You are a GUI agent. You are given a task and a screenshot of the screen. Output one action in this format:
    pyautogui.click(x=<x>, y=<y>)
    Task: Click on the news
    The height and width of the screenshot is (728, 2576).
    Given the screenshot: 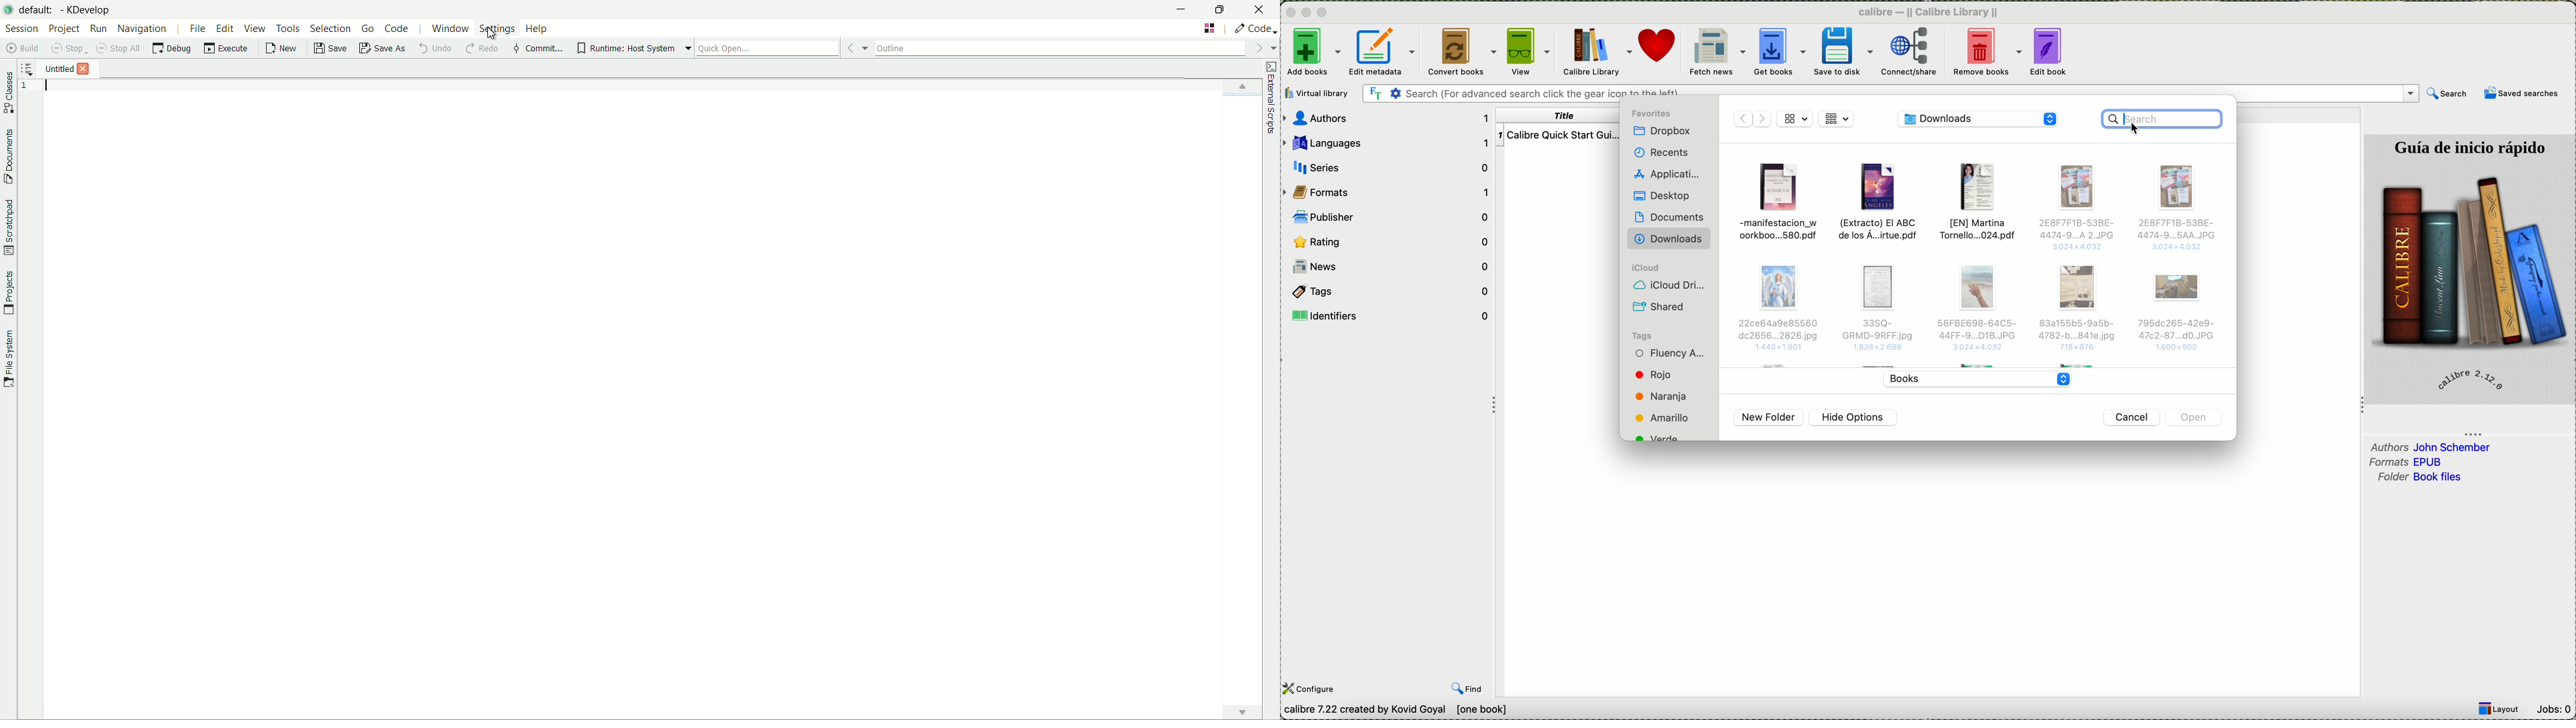 What is the action you would take?
    pyautogui.click(x=1388, y=267)
    